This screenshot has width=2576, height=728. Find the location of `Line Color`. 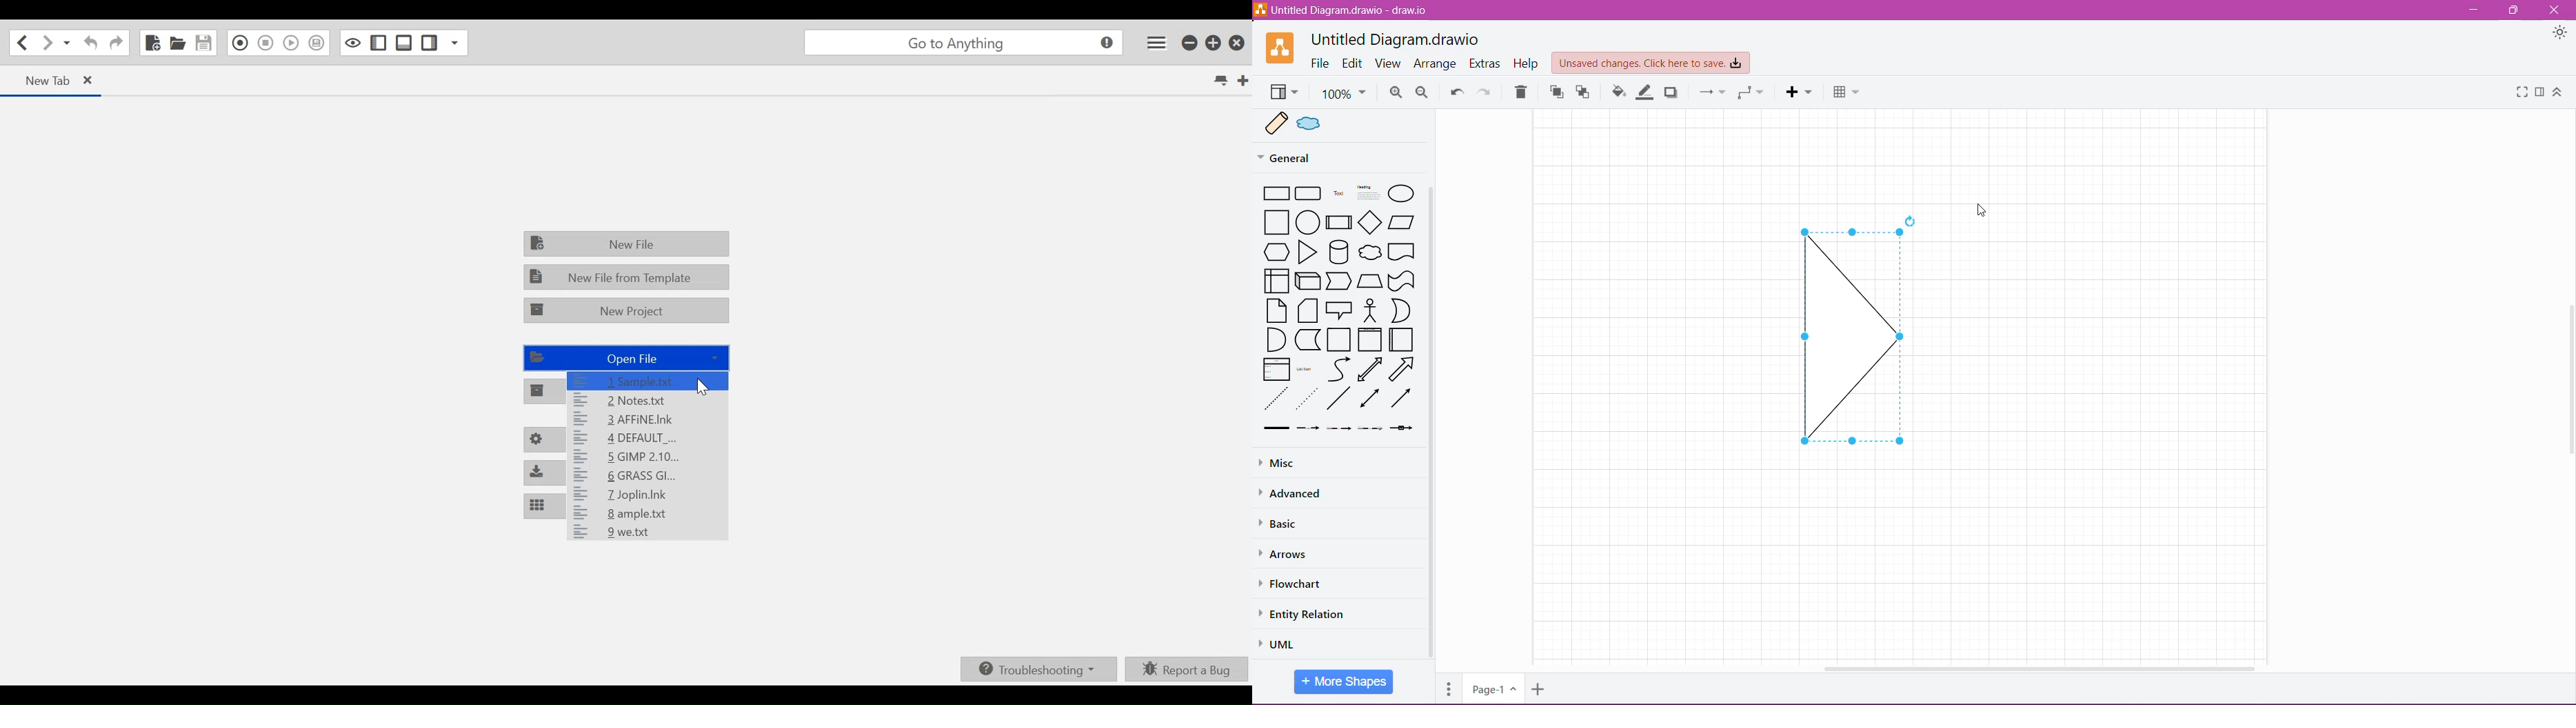

Line Color is located at coordinates (1643, 92).